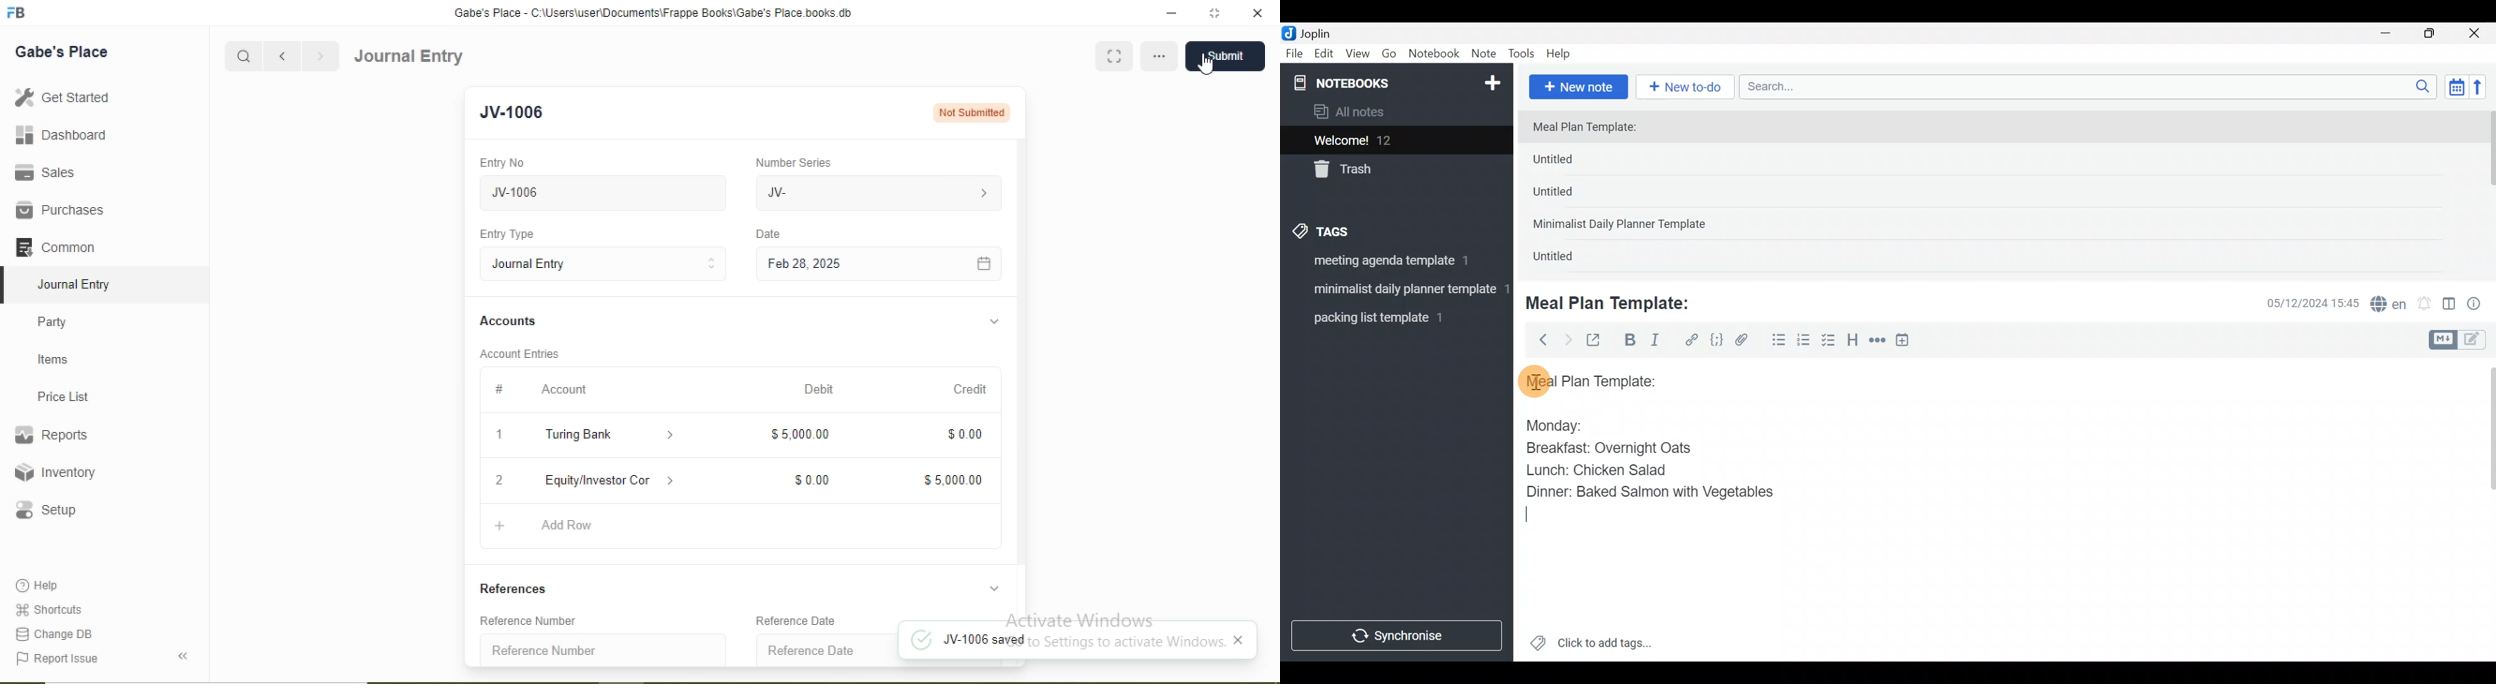 This screenshot has height=700, width=2520. What do you see at coordinates (45, 510) in the screenshot?
I see `Setup` at bounding box center [45, 510].